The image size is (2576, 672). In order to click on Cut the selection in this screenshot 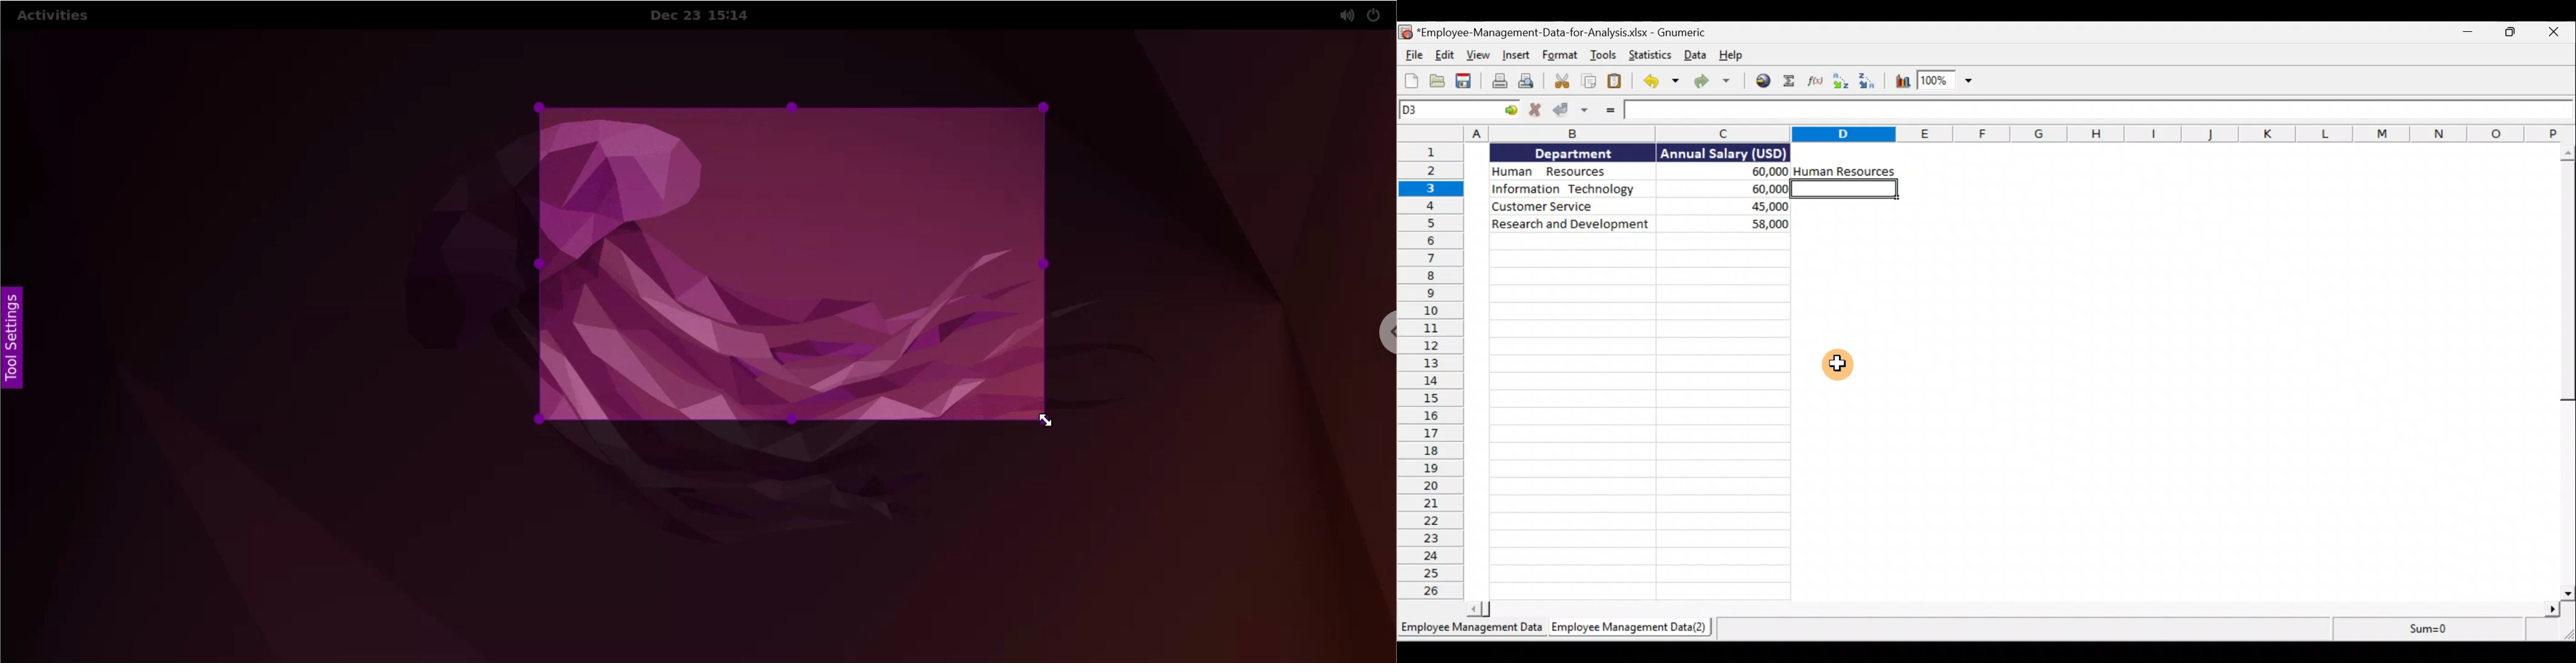, I will do `click(1561, 81)`.